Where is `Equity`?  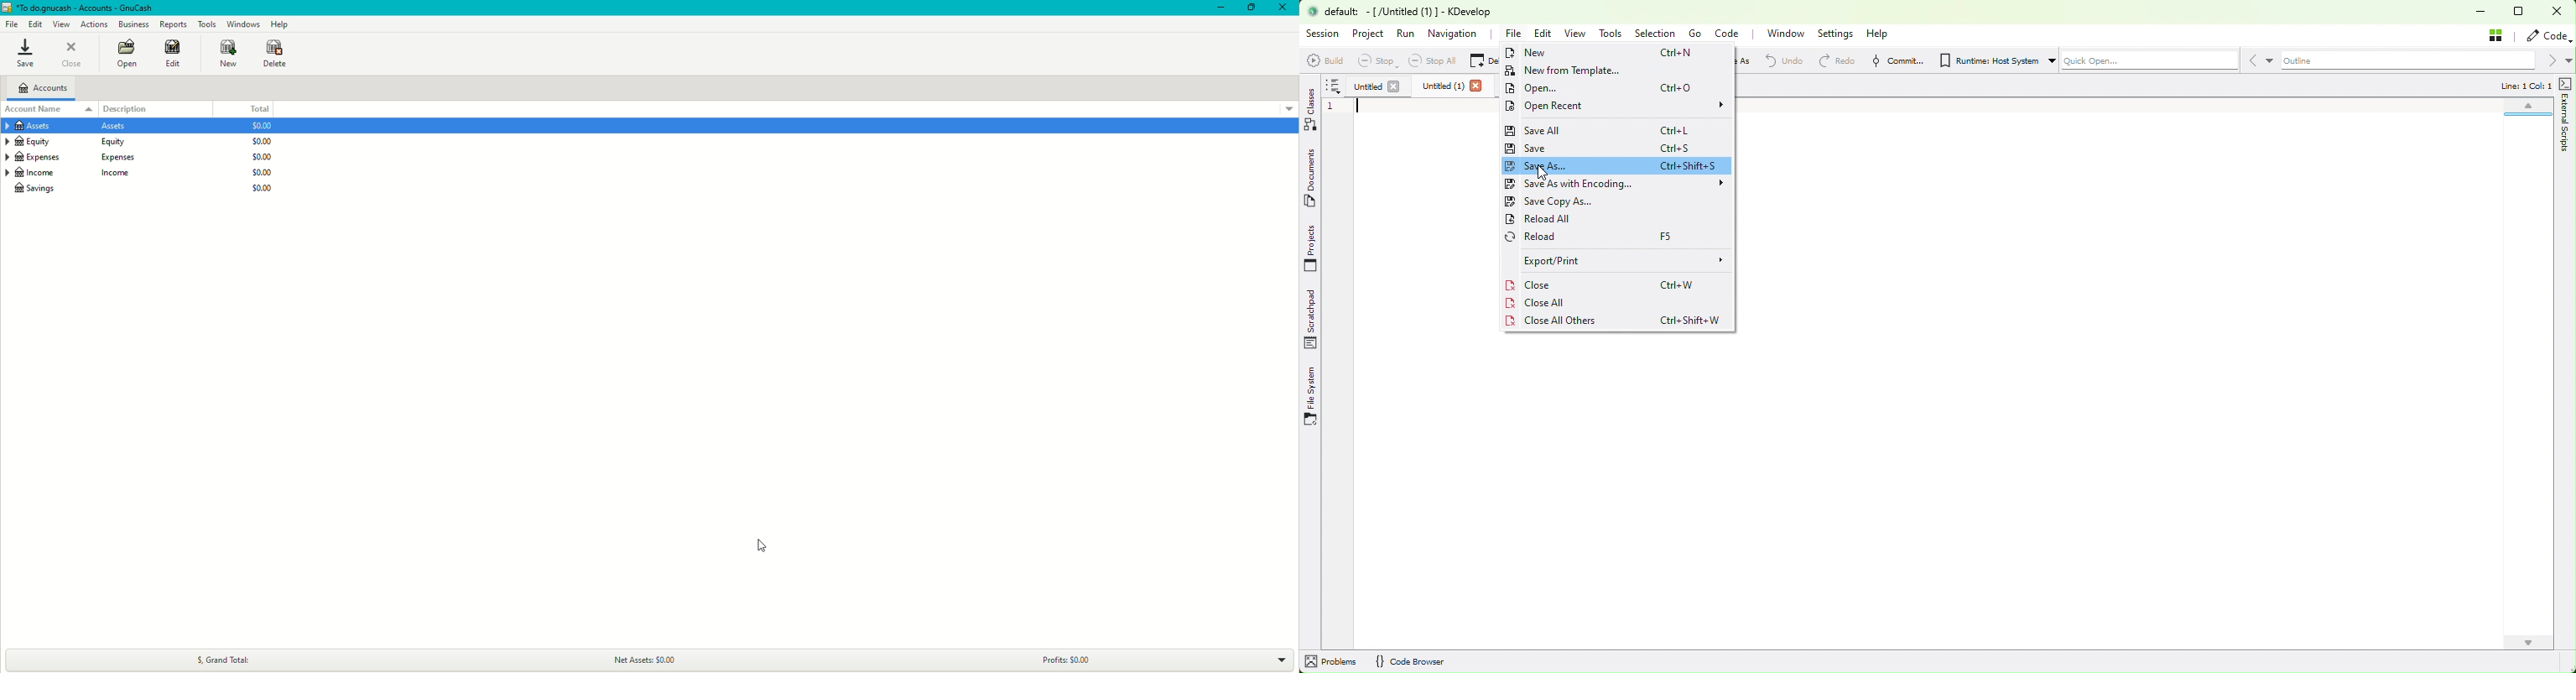
Equity is located at coordinates (72, 142).